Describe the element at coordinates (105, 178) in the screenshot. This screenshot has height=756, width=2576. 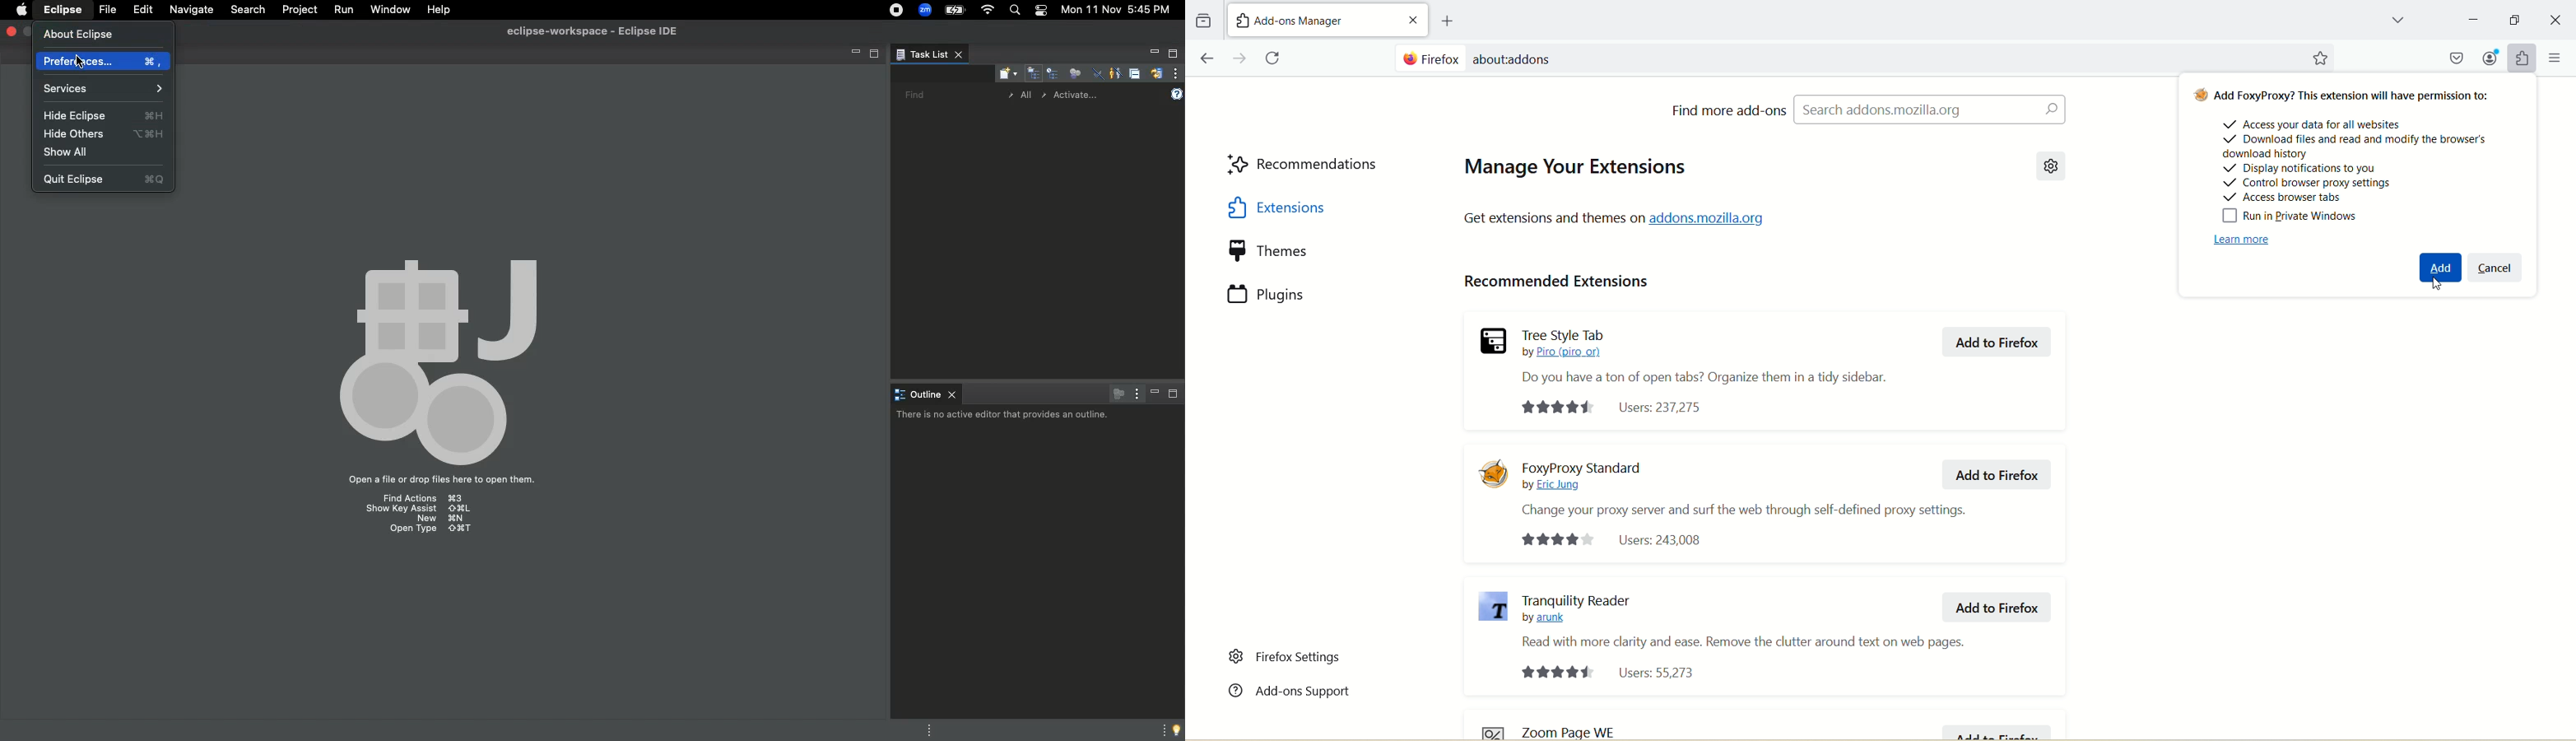
I see `Quit eclipse` at that location.